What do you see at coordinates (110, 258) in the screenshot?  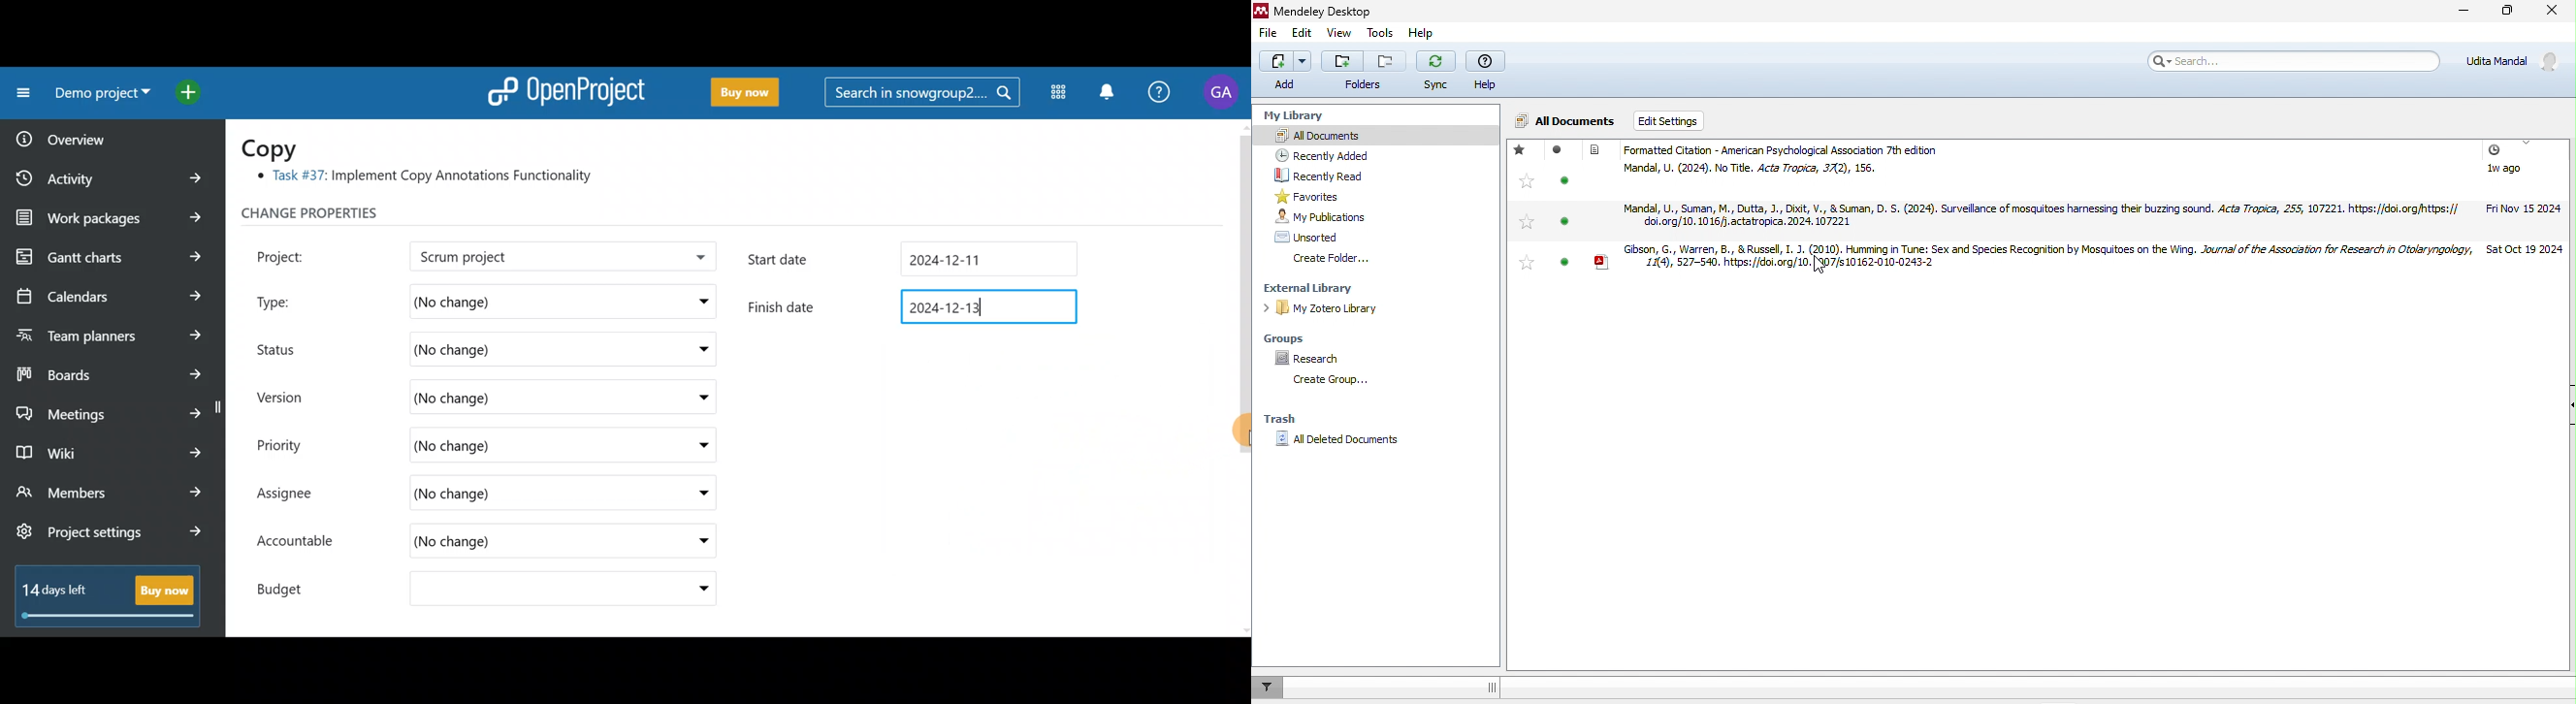 I see `Gantt charts` at bounding box center [110, 258].